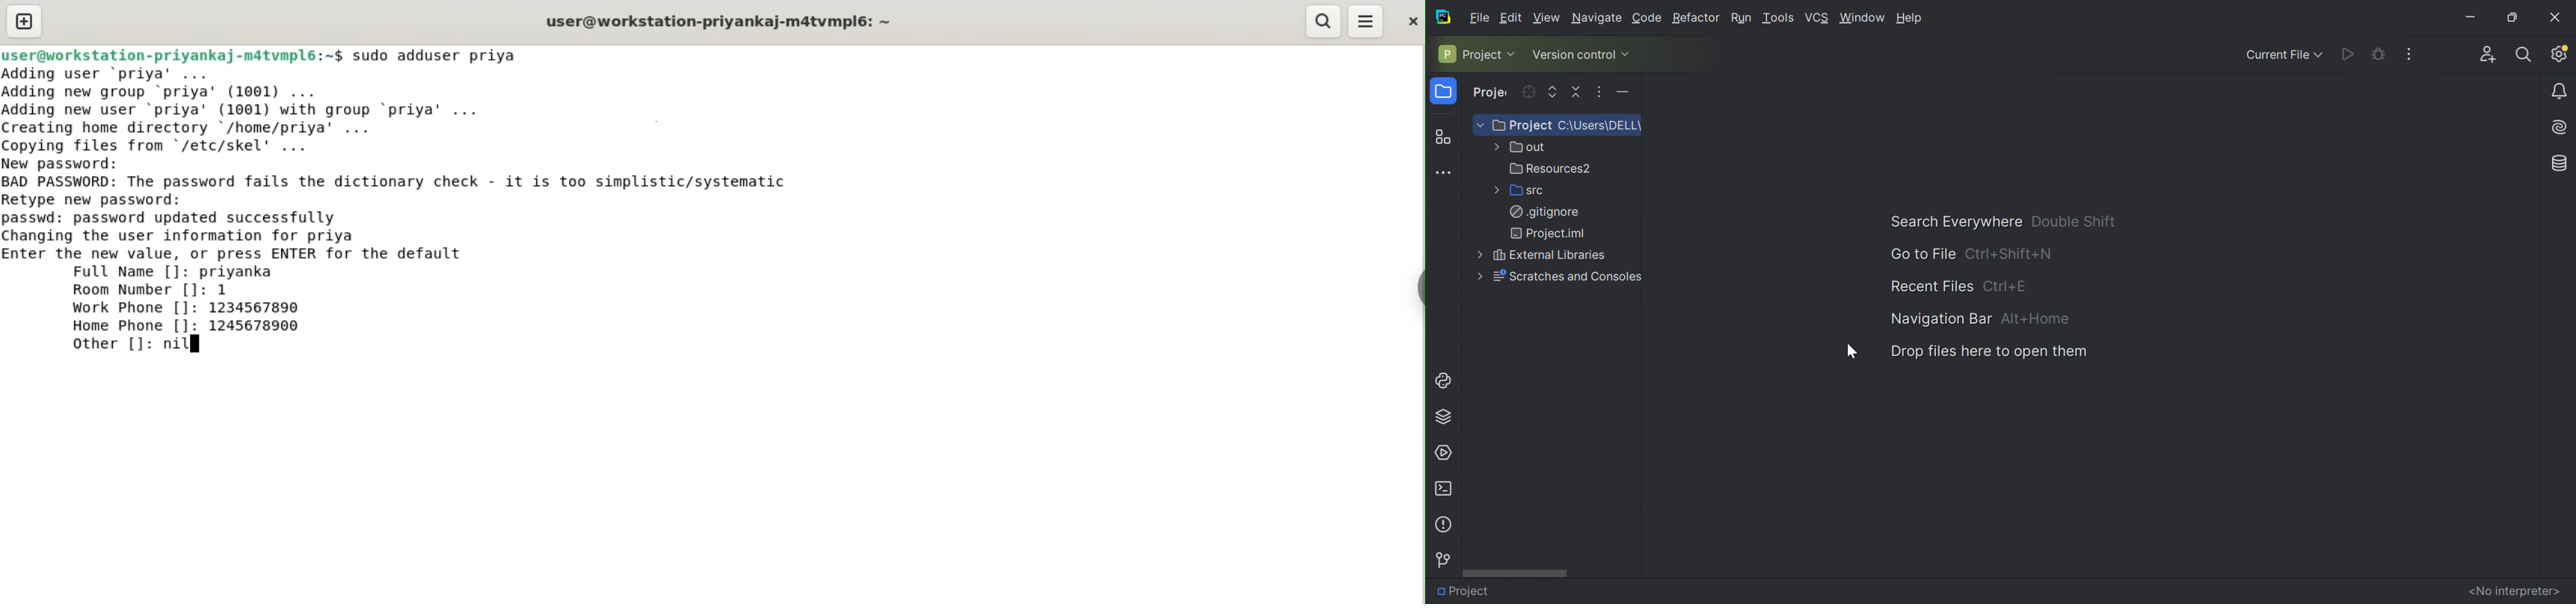  What do you see at coordinates (2562, 126) in the screenshot?
I see `AI assistance` at bounding box center [2562, 126].